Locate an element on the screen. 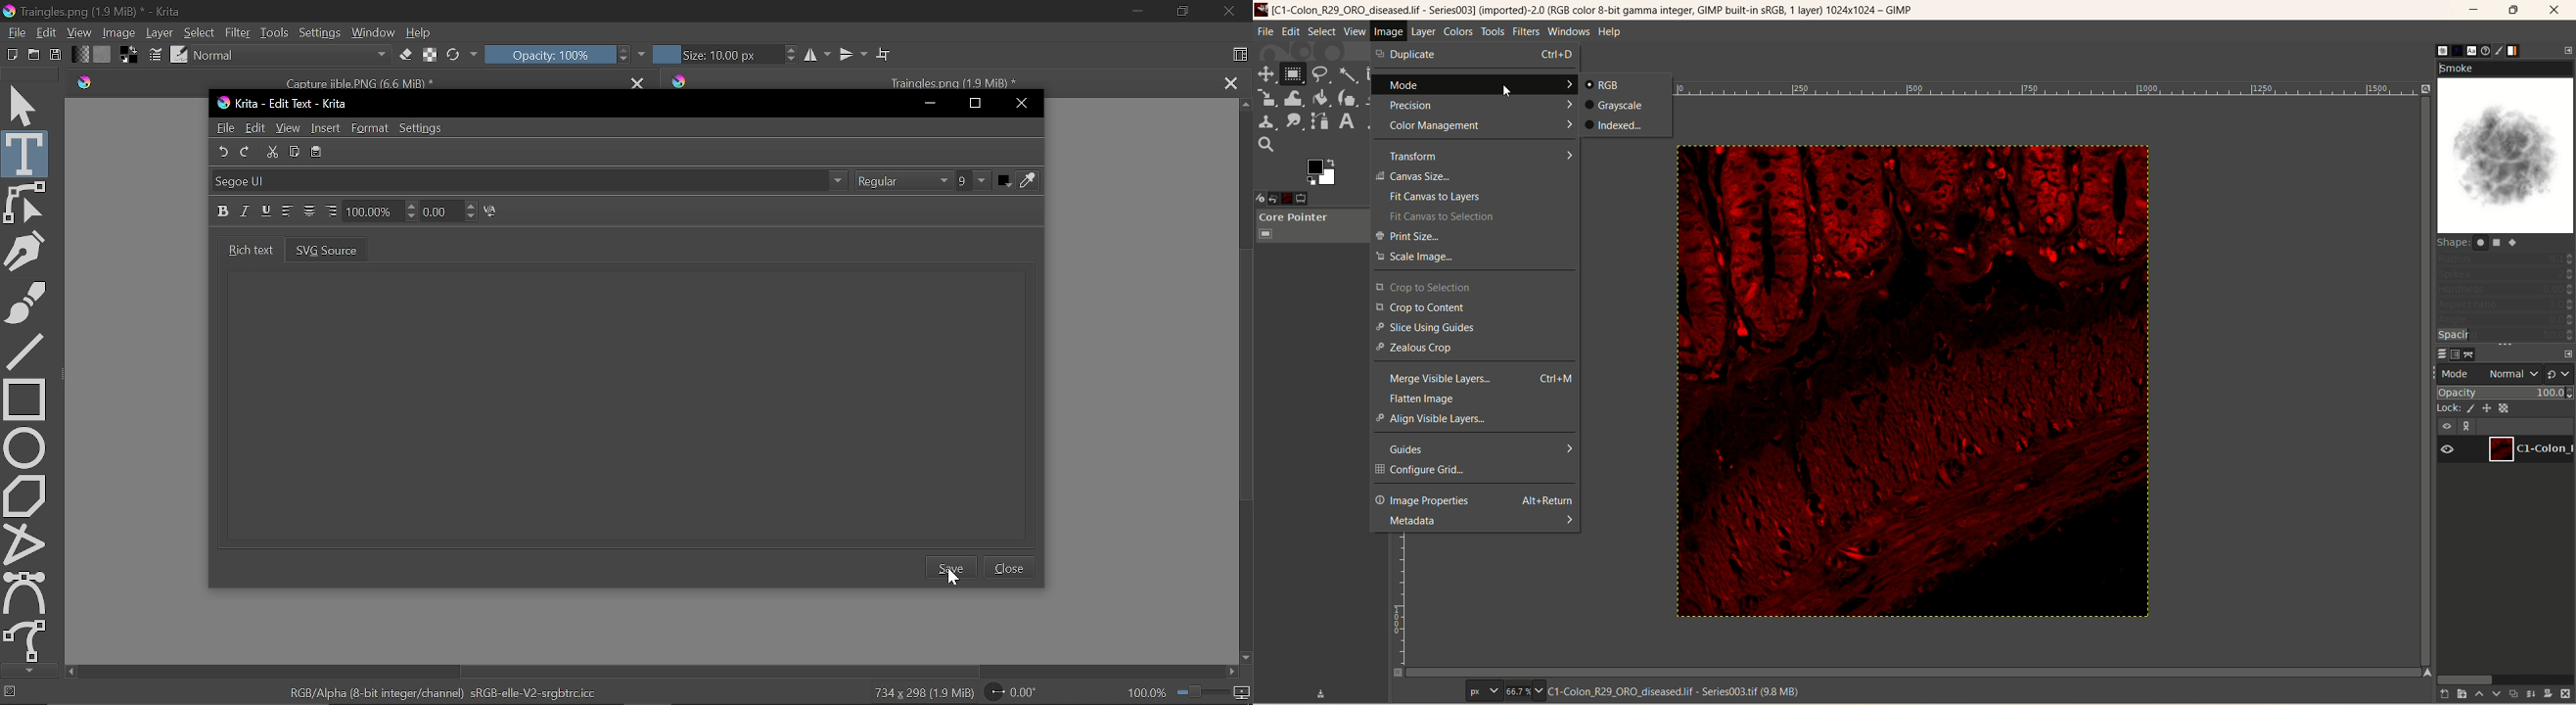 The width and height of the screenshot is (2576, 728). path tool is located at coordinates (1320, 121).